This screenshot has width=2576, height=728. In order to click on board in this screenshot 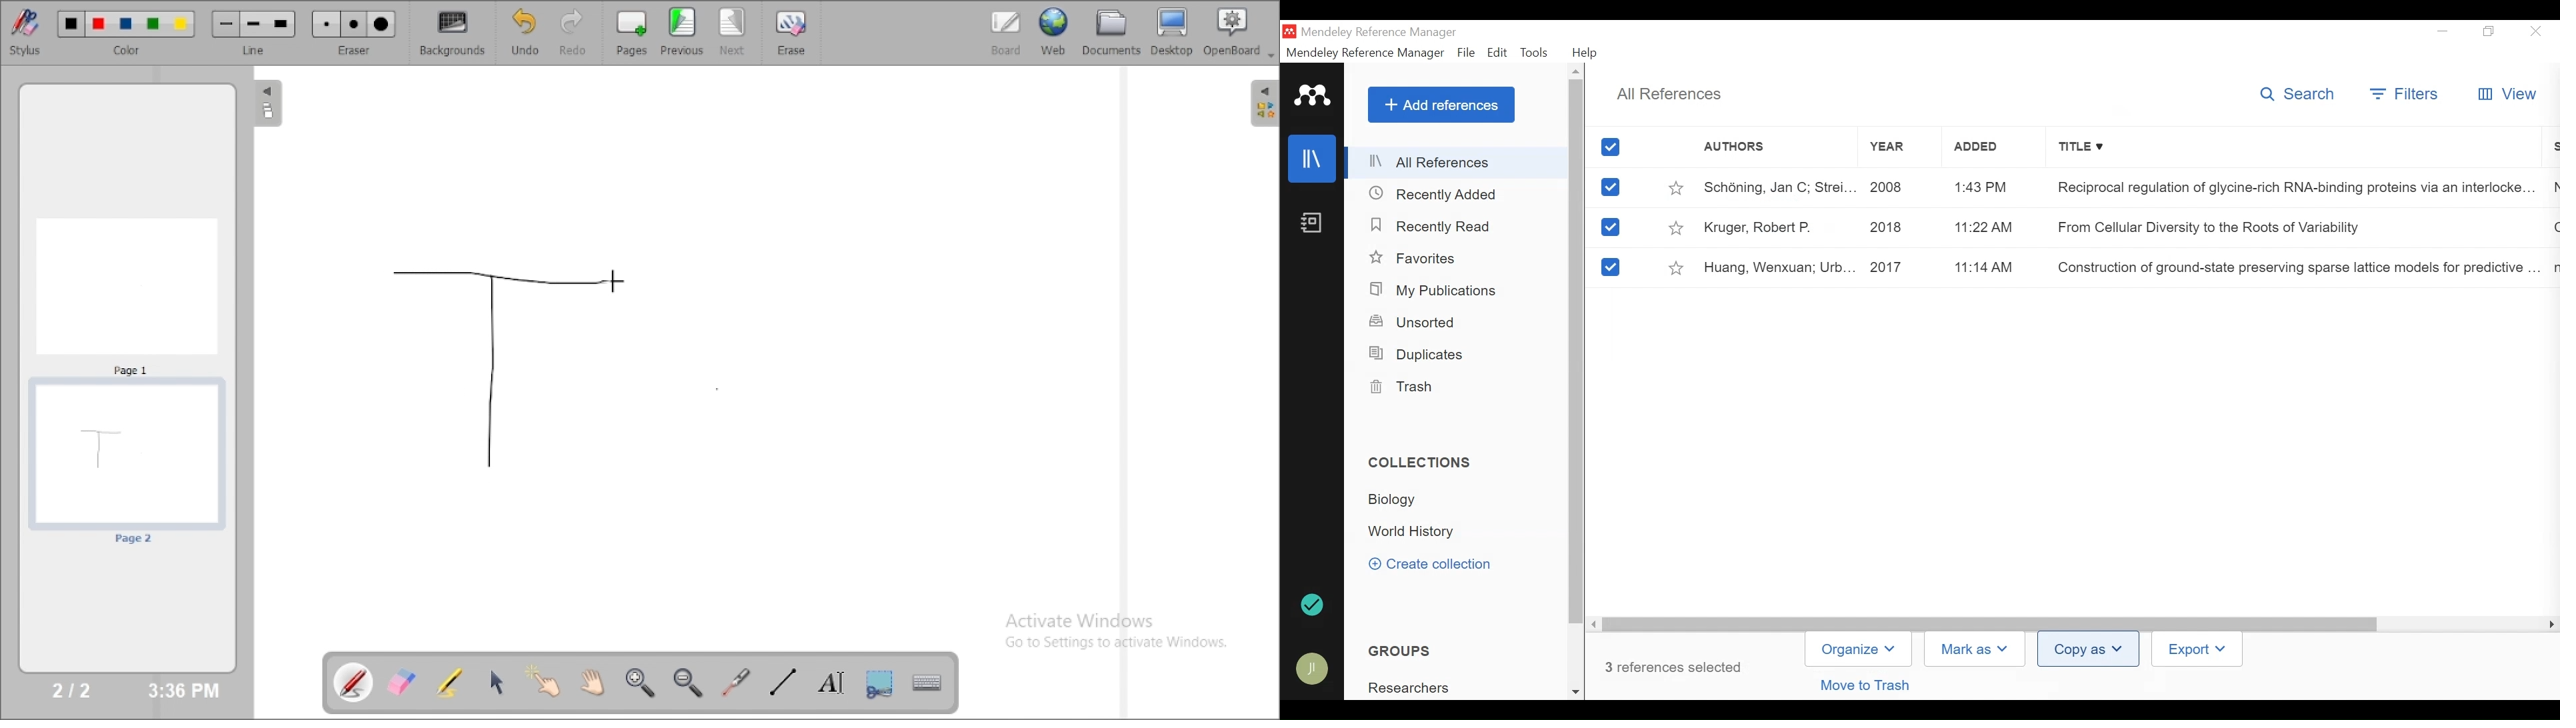, I will do `click(1006, 33)`.